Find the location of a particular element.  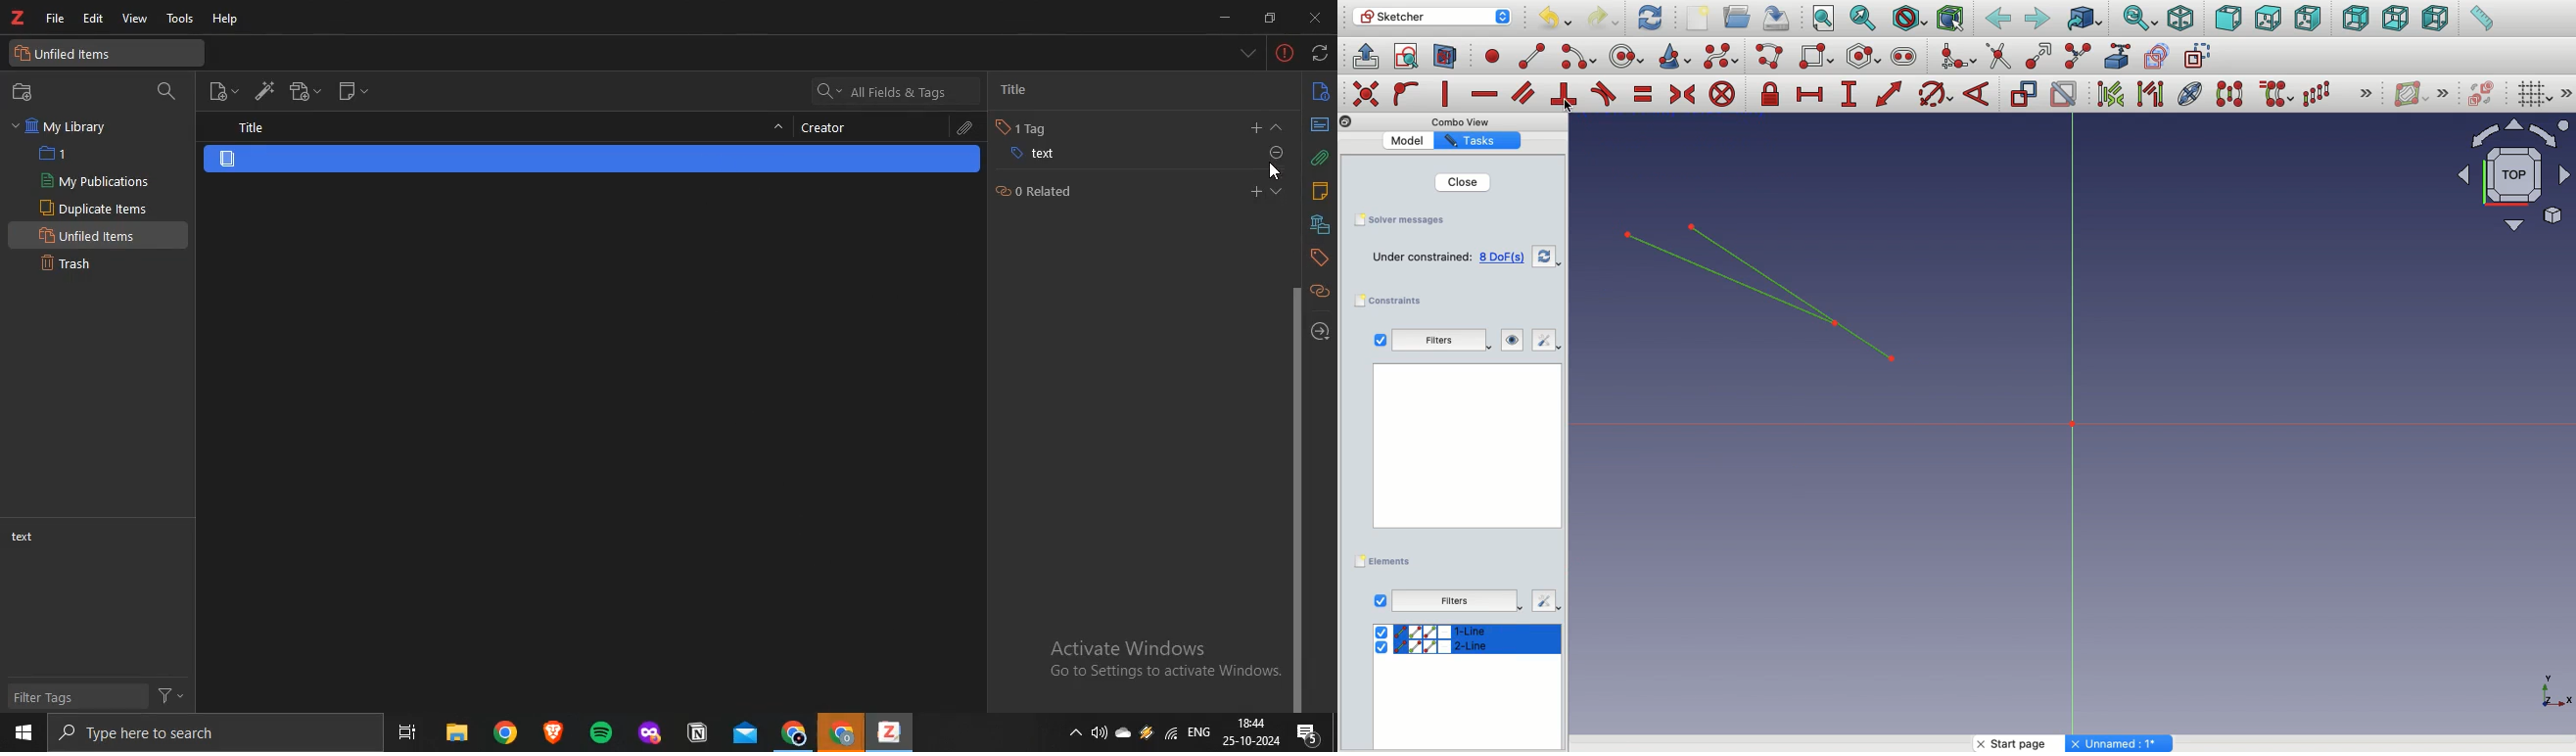

Sketcher is located at coordinates (1433, 17).